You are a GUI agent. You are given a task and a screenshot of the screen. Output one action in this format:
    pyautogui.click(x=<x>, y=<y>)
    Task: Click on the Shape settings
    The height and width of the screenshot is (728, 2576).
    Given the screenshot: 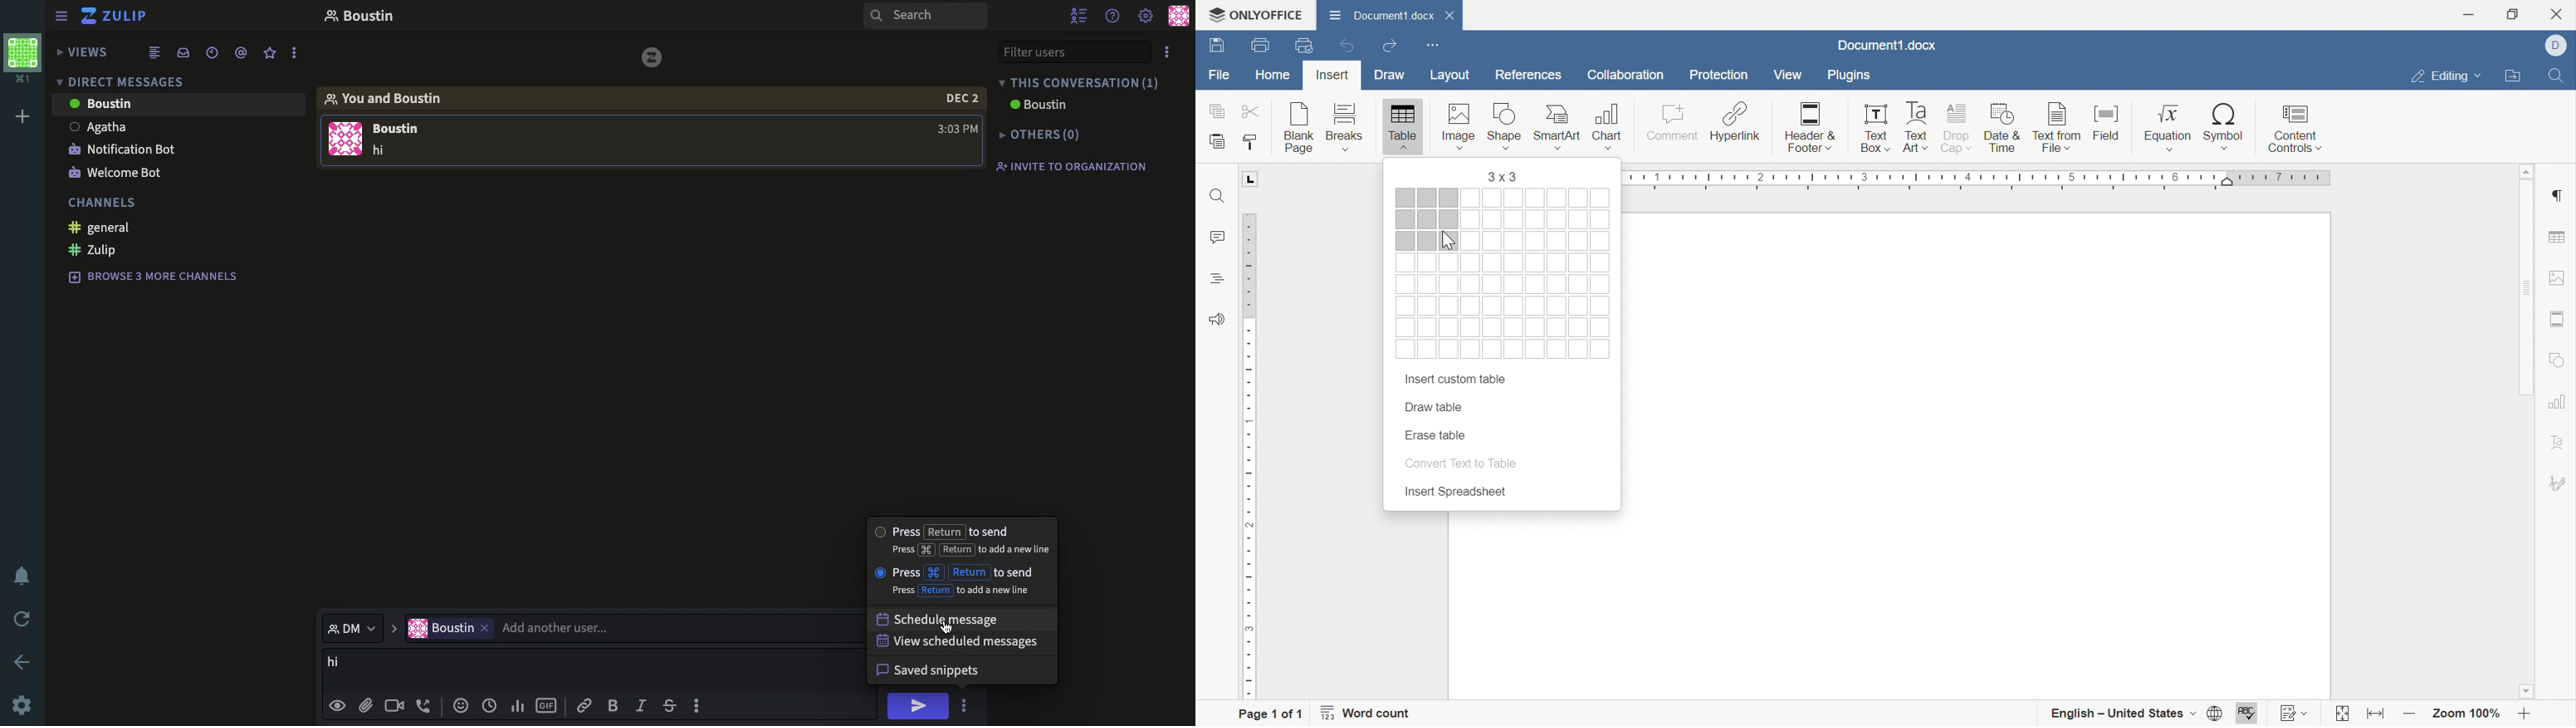 What is the action you would take?
    pyautogui.click(x=2562, y=365)
    